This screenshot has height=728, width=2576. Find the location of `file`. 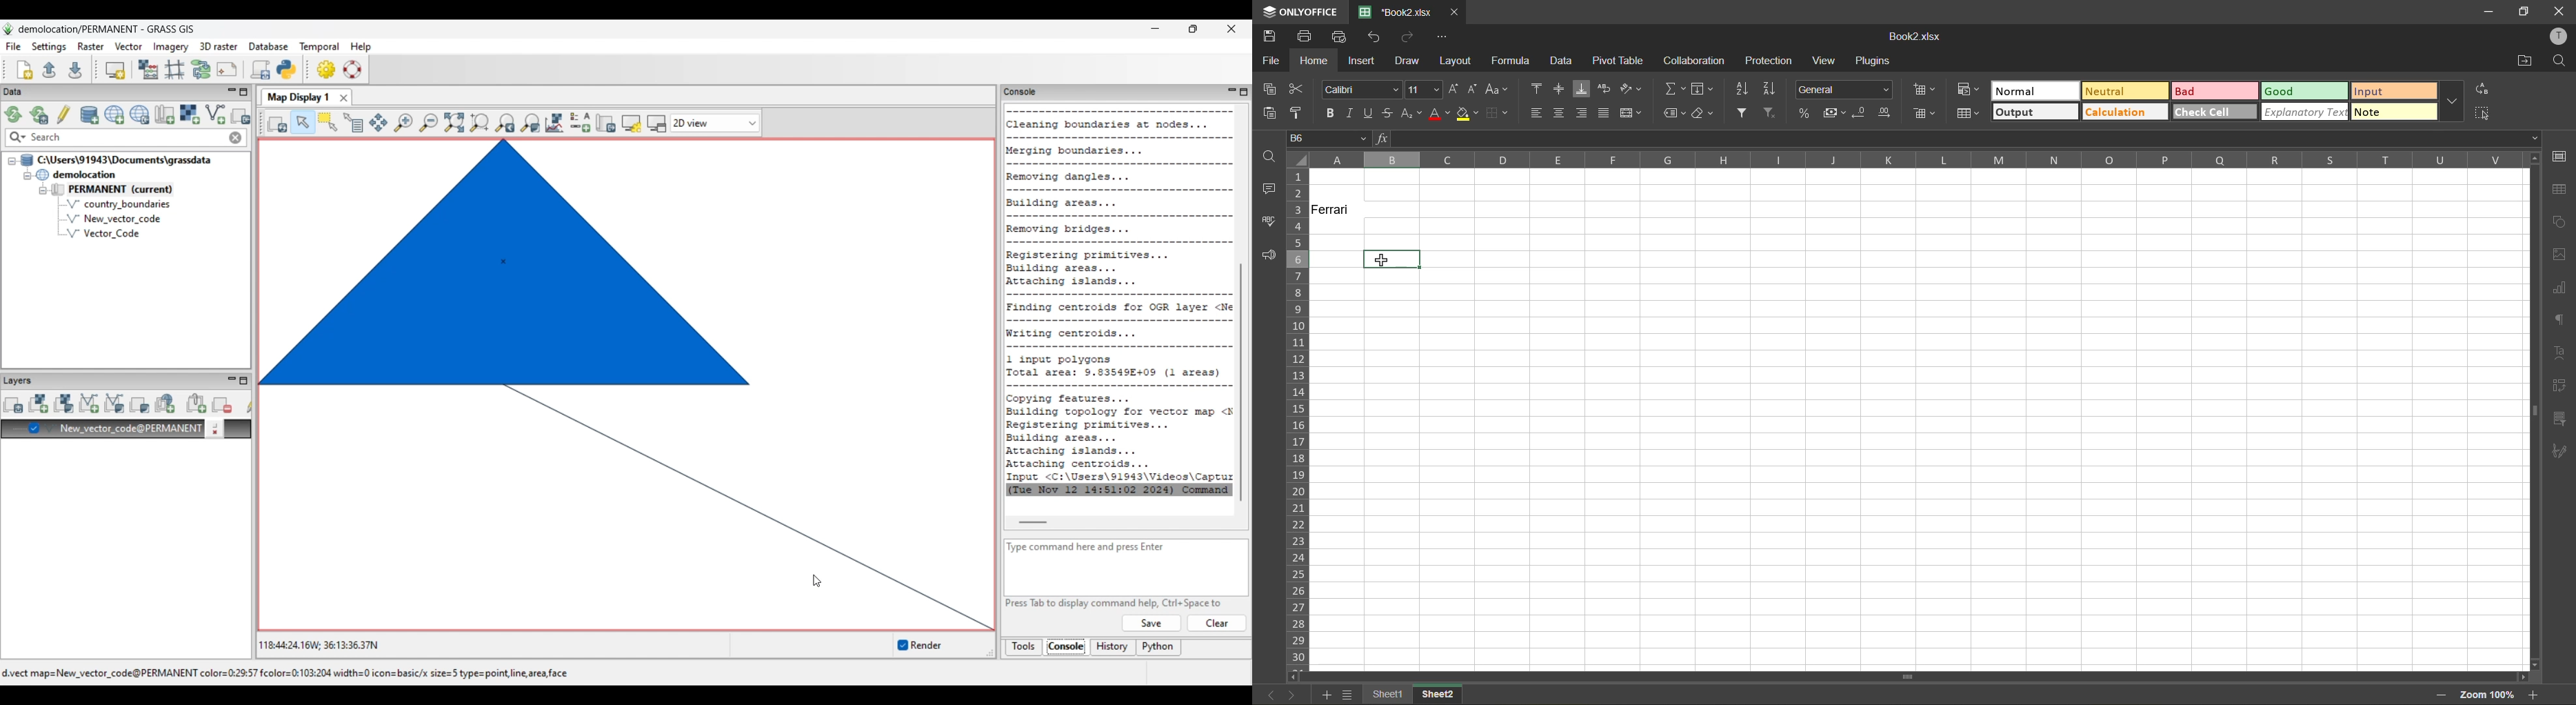

file is located at coordinates (1270, 60).